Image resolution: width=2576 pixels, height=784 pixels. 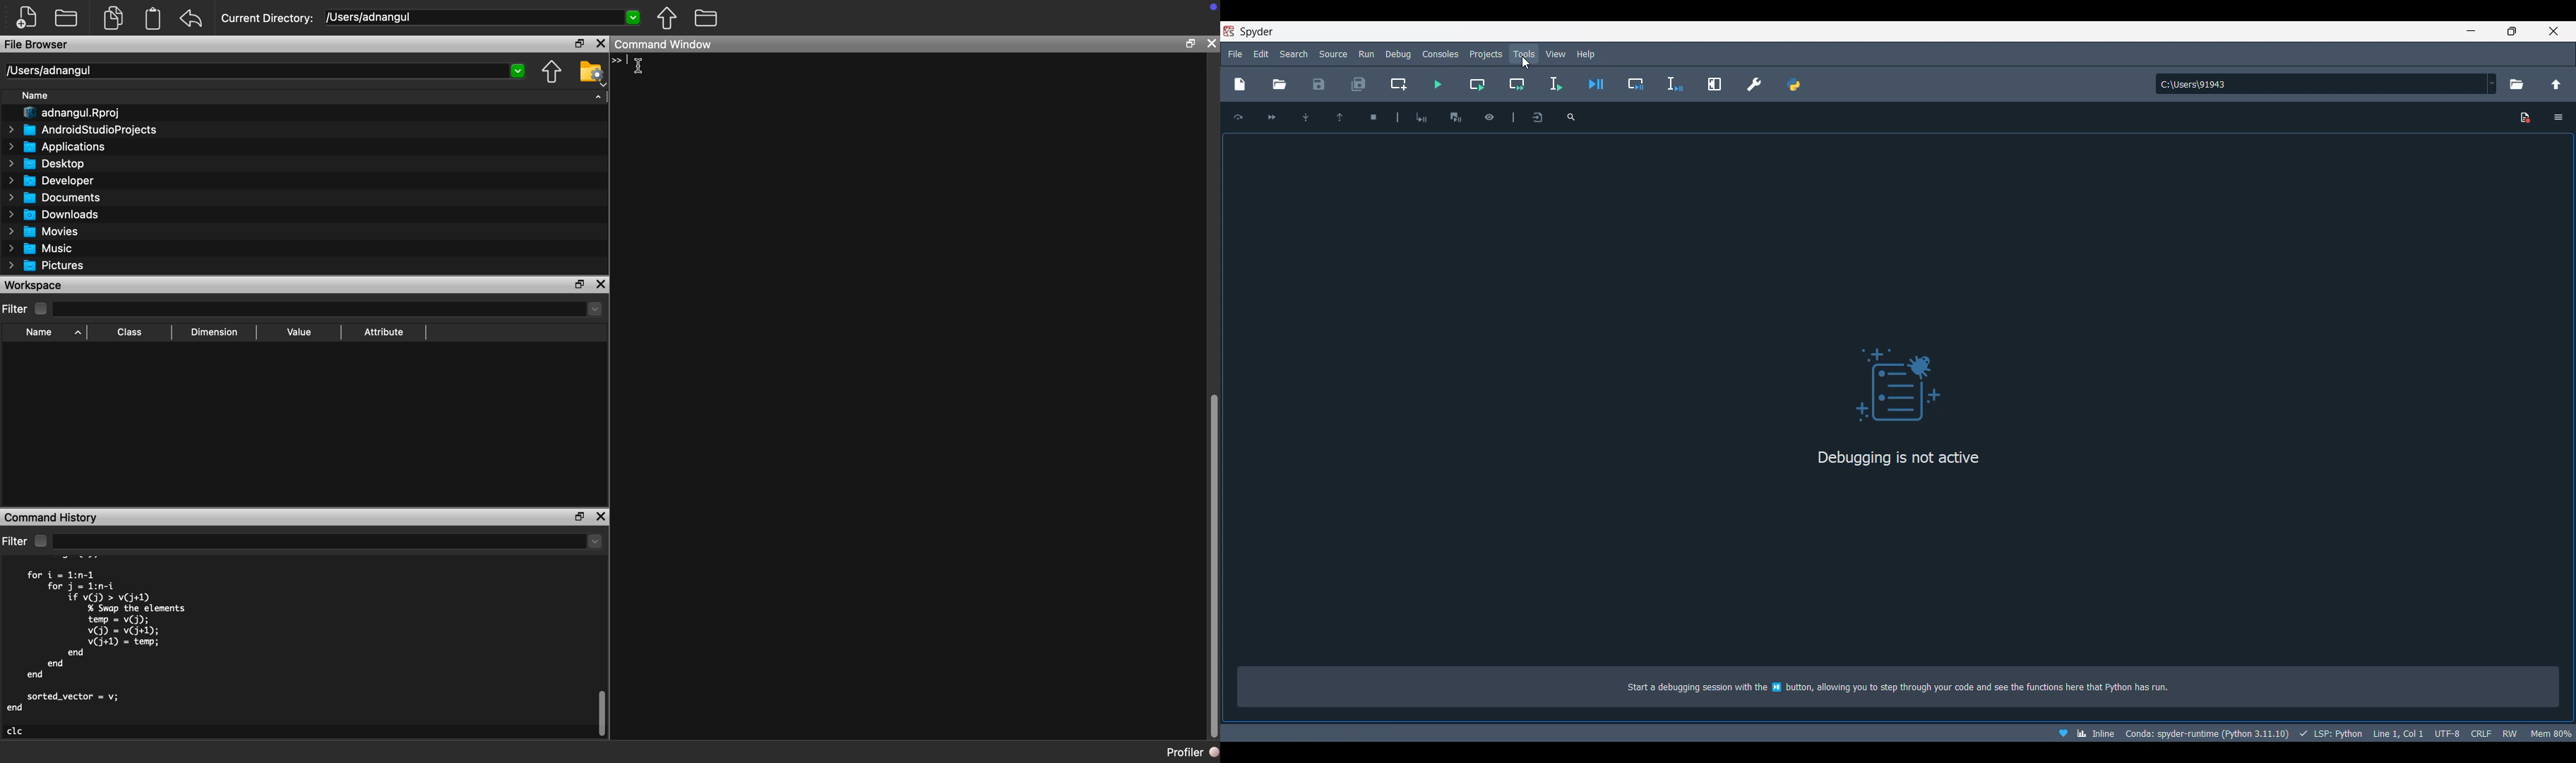 What do you see at coordinates (1910, 688) in the screenshot?
I see `text` at bounding box center [1910, 688].